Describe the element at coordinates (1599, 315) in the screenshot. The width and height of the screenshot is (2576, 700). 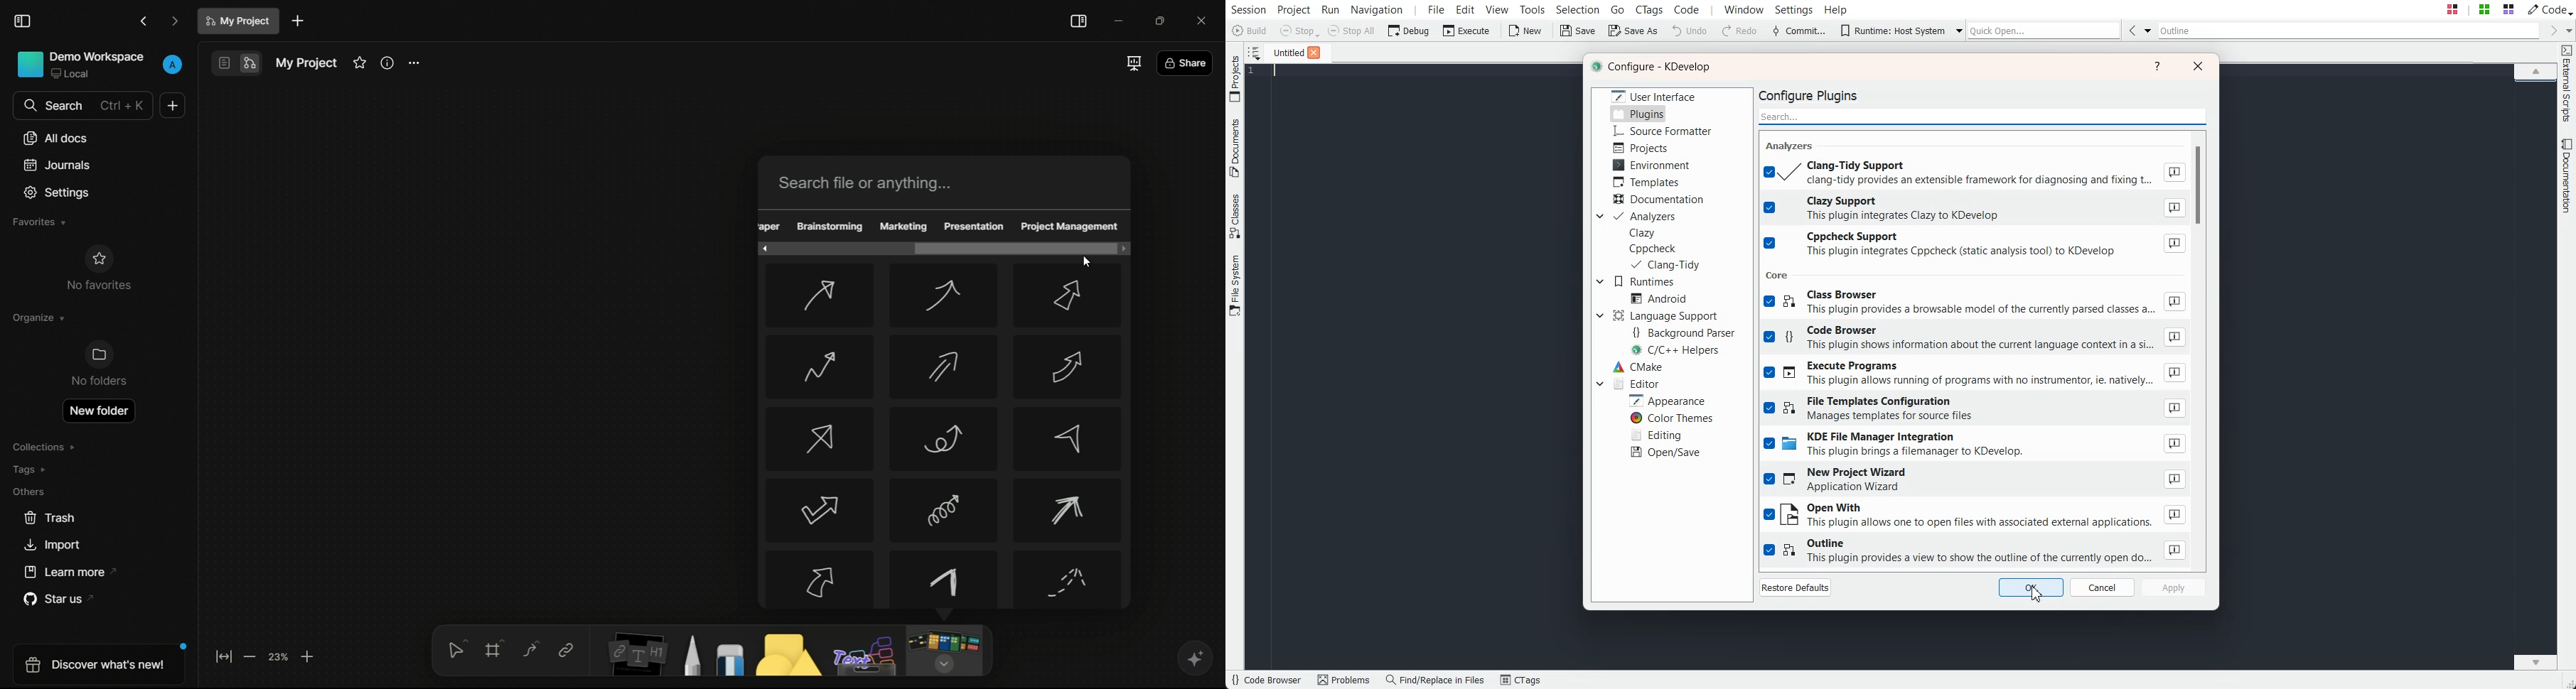
I see `Drop down box` at that location.